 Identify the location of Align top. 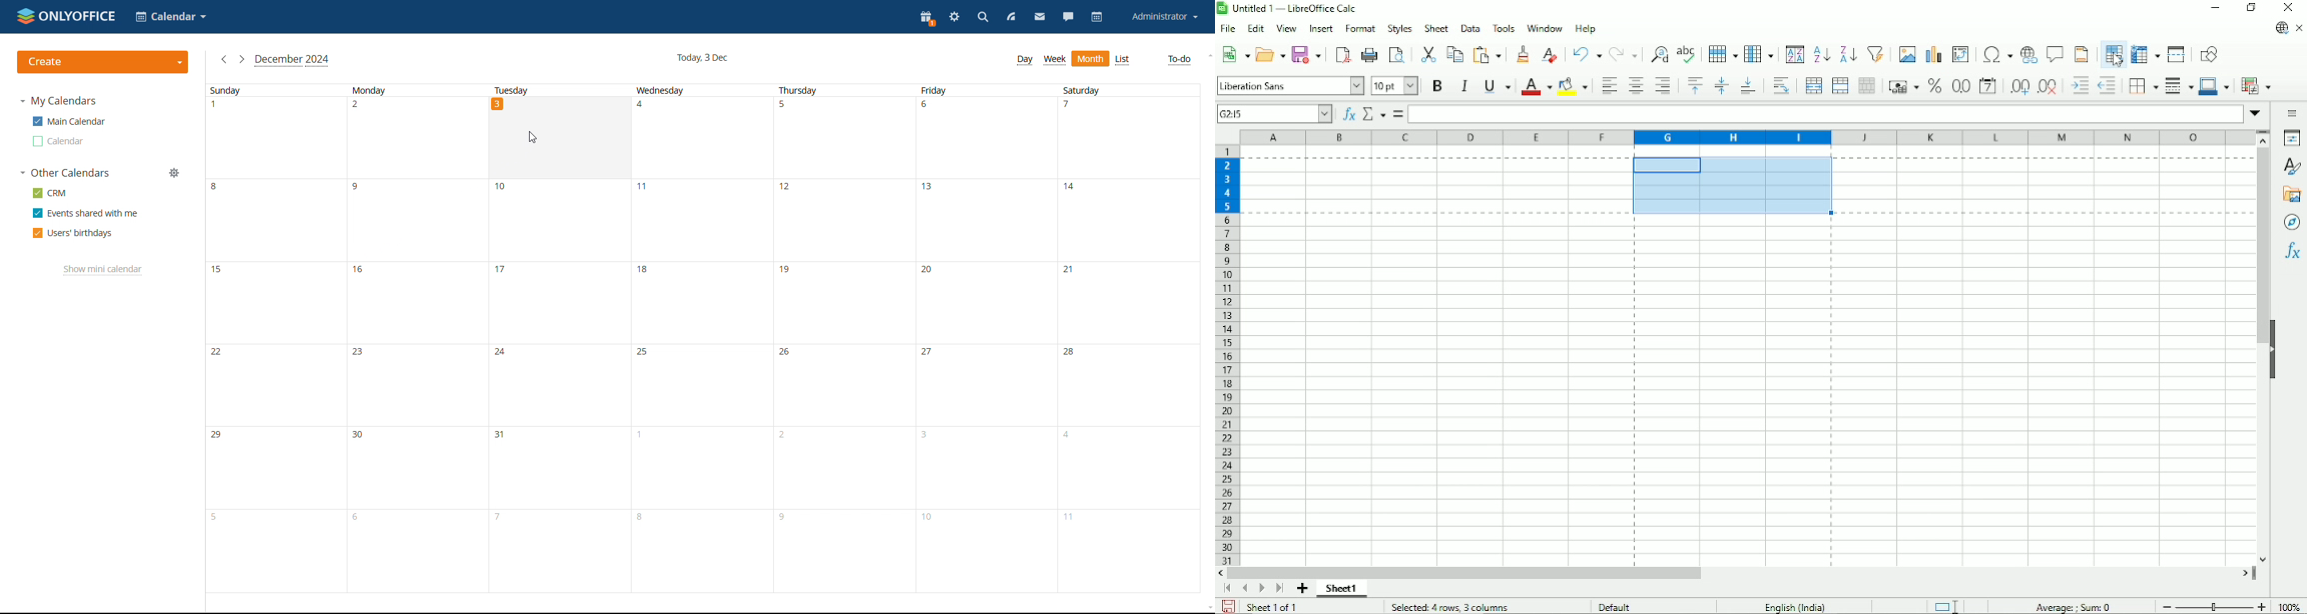
(1695, 86).